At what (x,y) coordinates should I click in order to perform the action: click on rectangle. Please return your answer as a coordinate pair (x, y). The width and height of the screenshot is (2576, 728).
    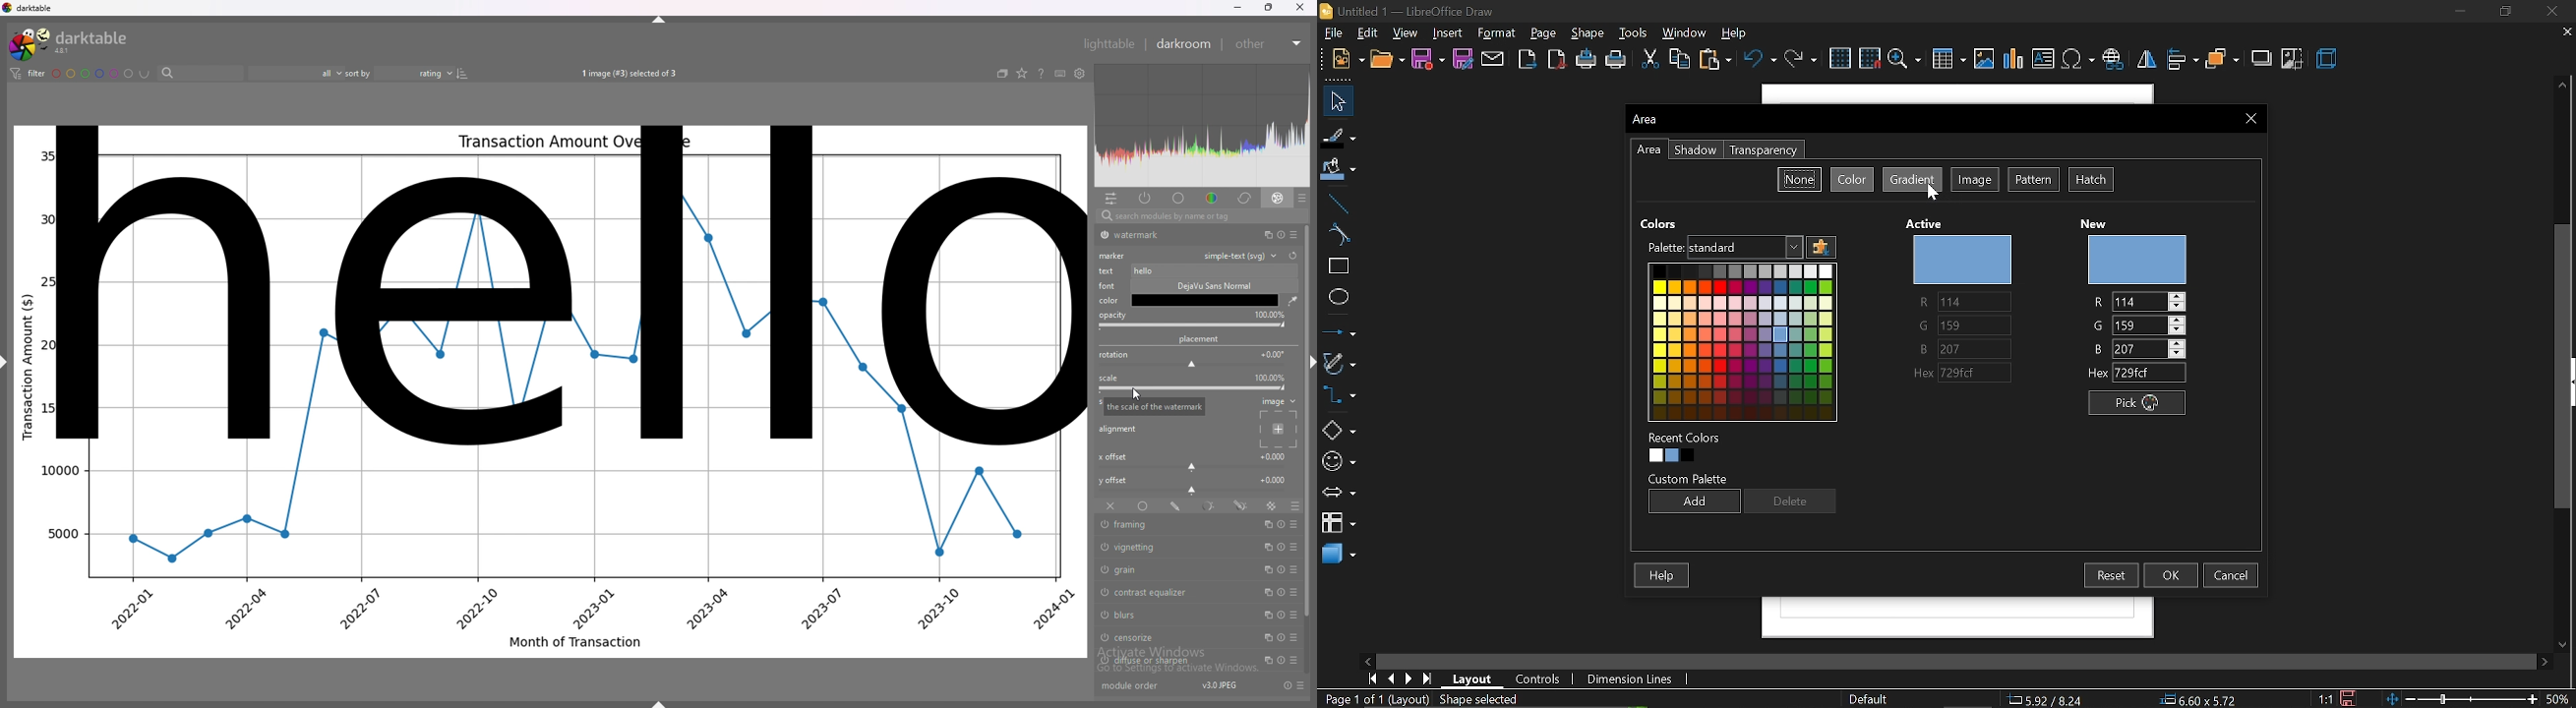
    Looking at the image, I should click on (1336, 266).